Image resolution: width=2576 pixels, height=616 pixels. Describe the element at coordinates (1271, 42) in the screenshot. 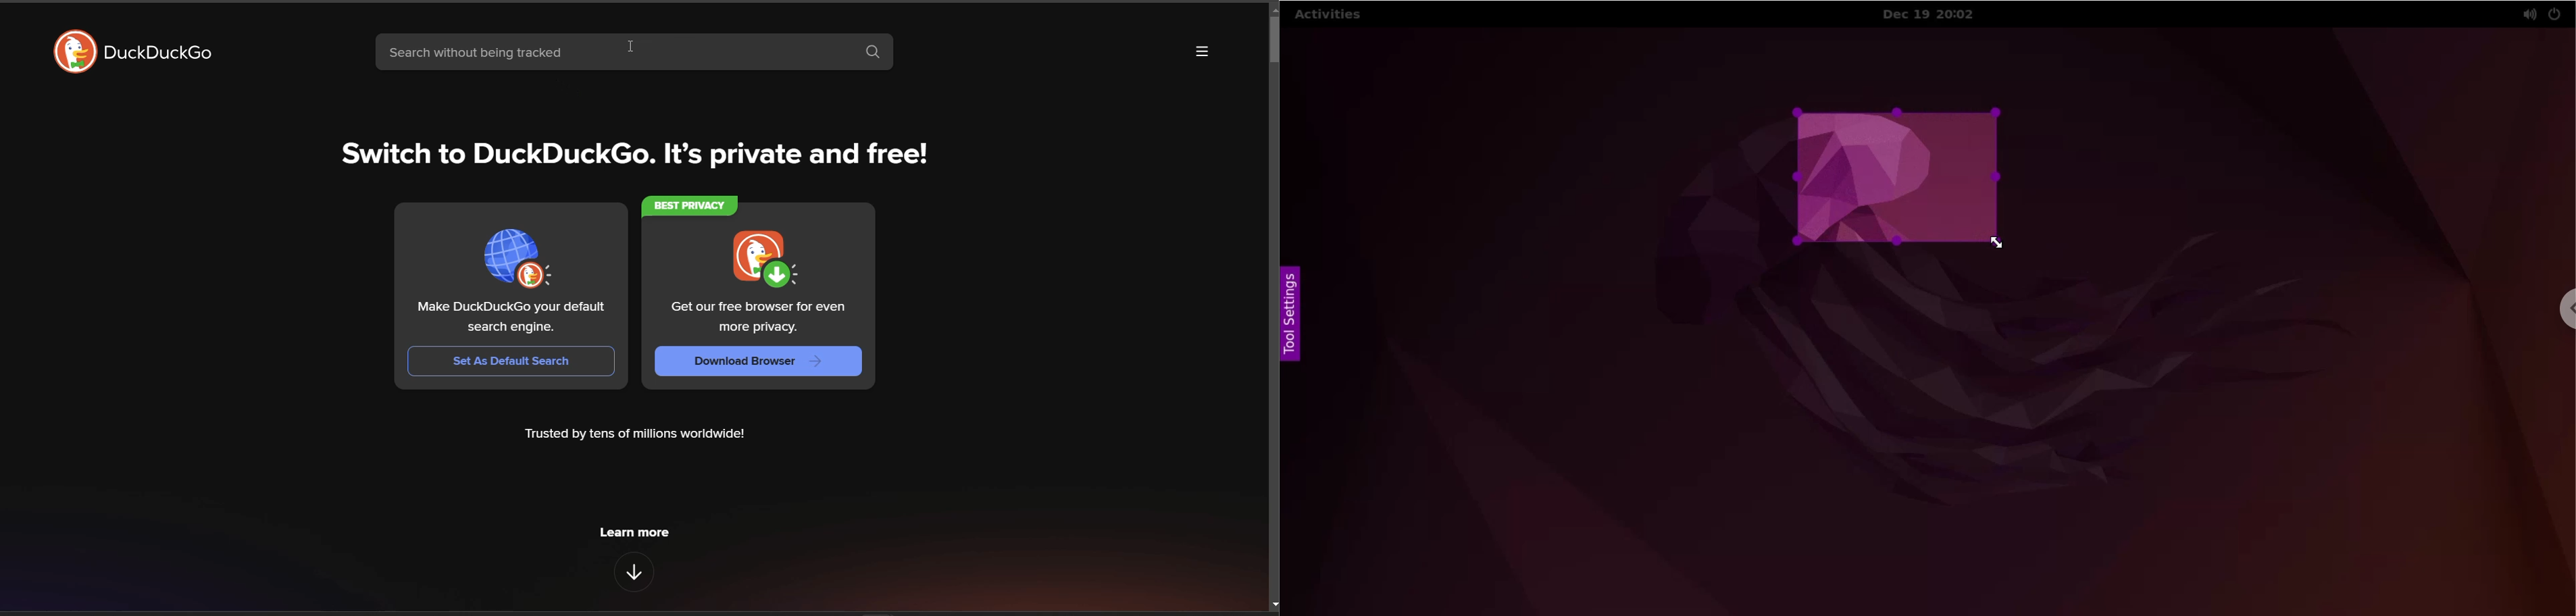

I see `vertical scroll bar` at that location.